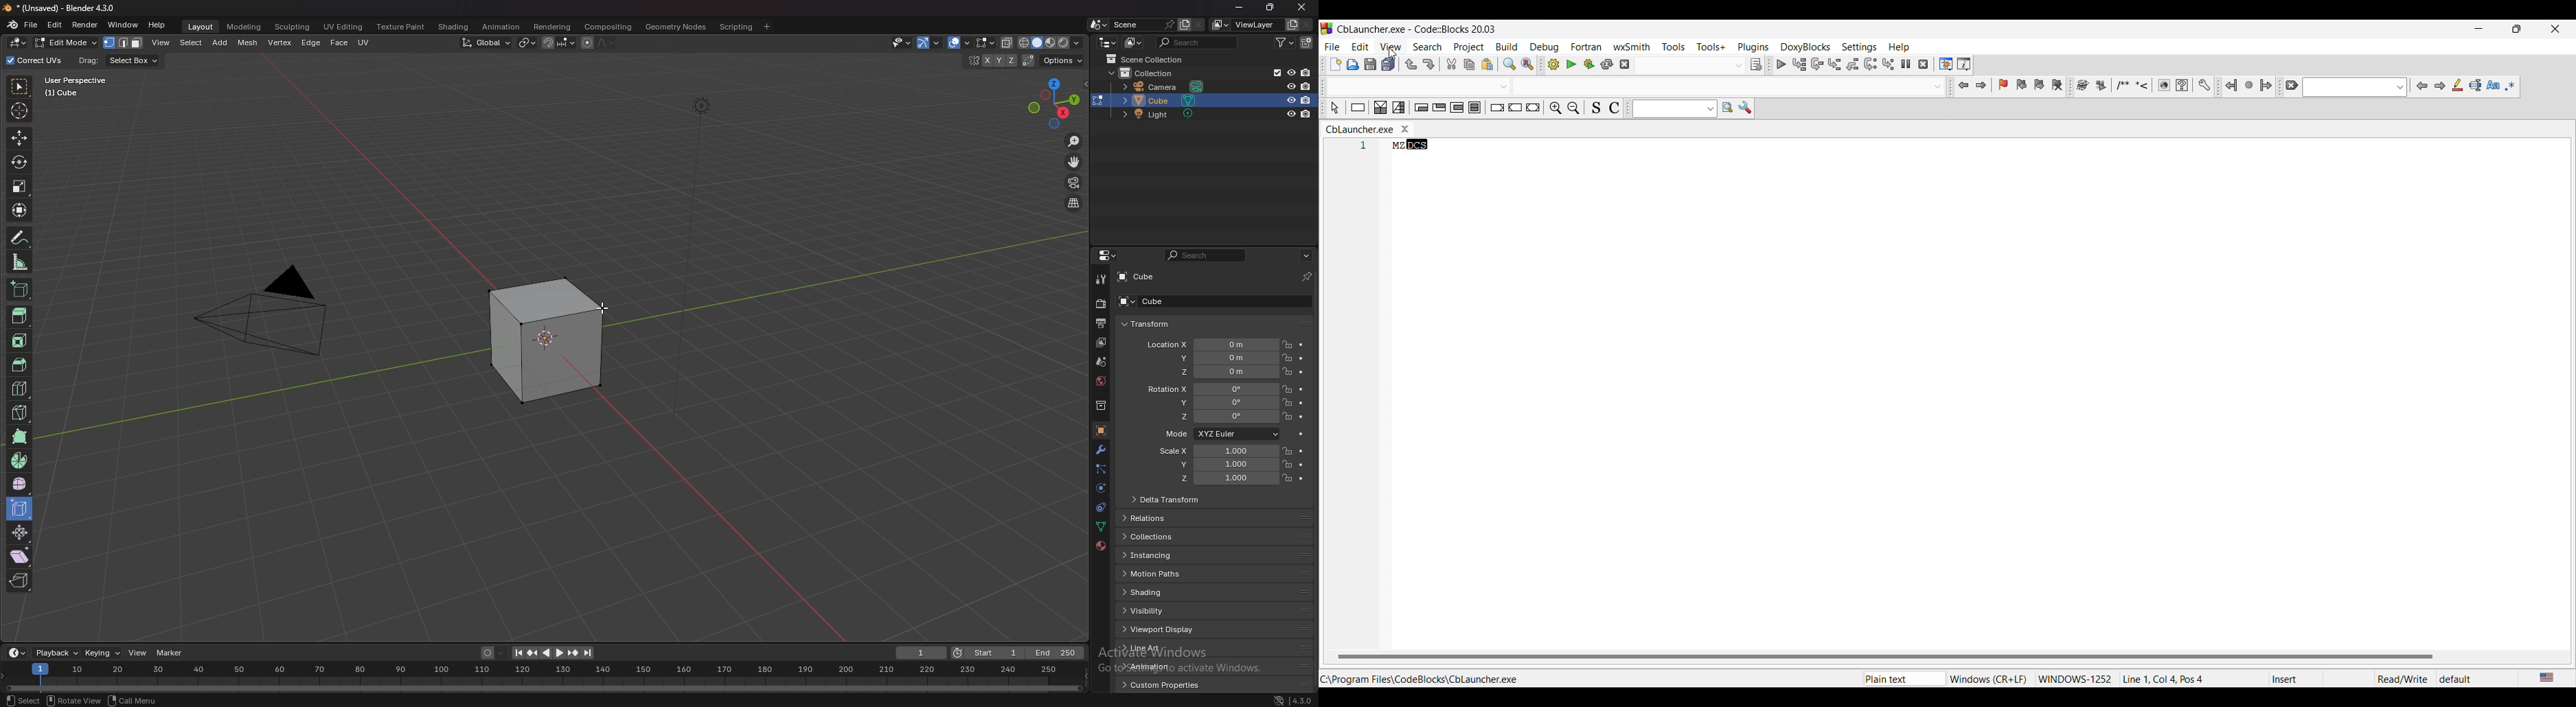 This screenshot has height=728, width=2576. I want to click on add layer, so click(1185, 24).